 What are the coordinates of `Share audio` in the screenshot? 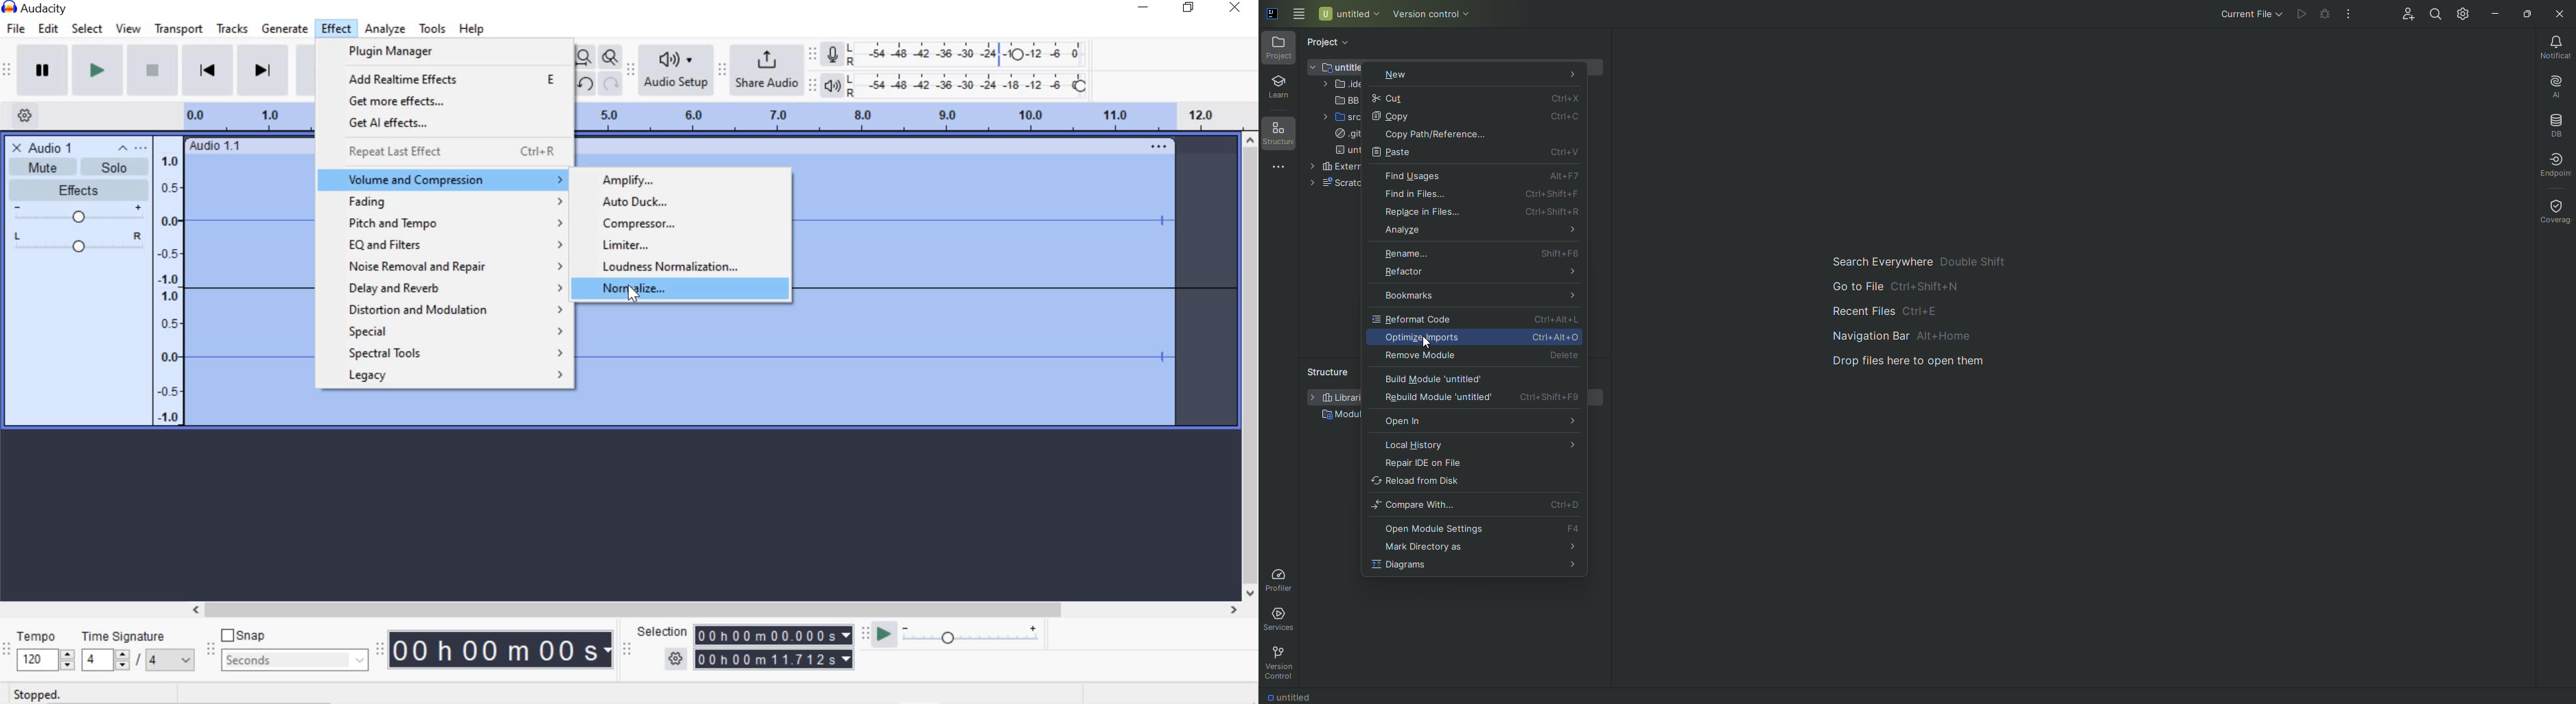 It's located at (768, 71).